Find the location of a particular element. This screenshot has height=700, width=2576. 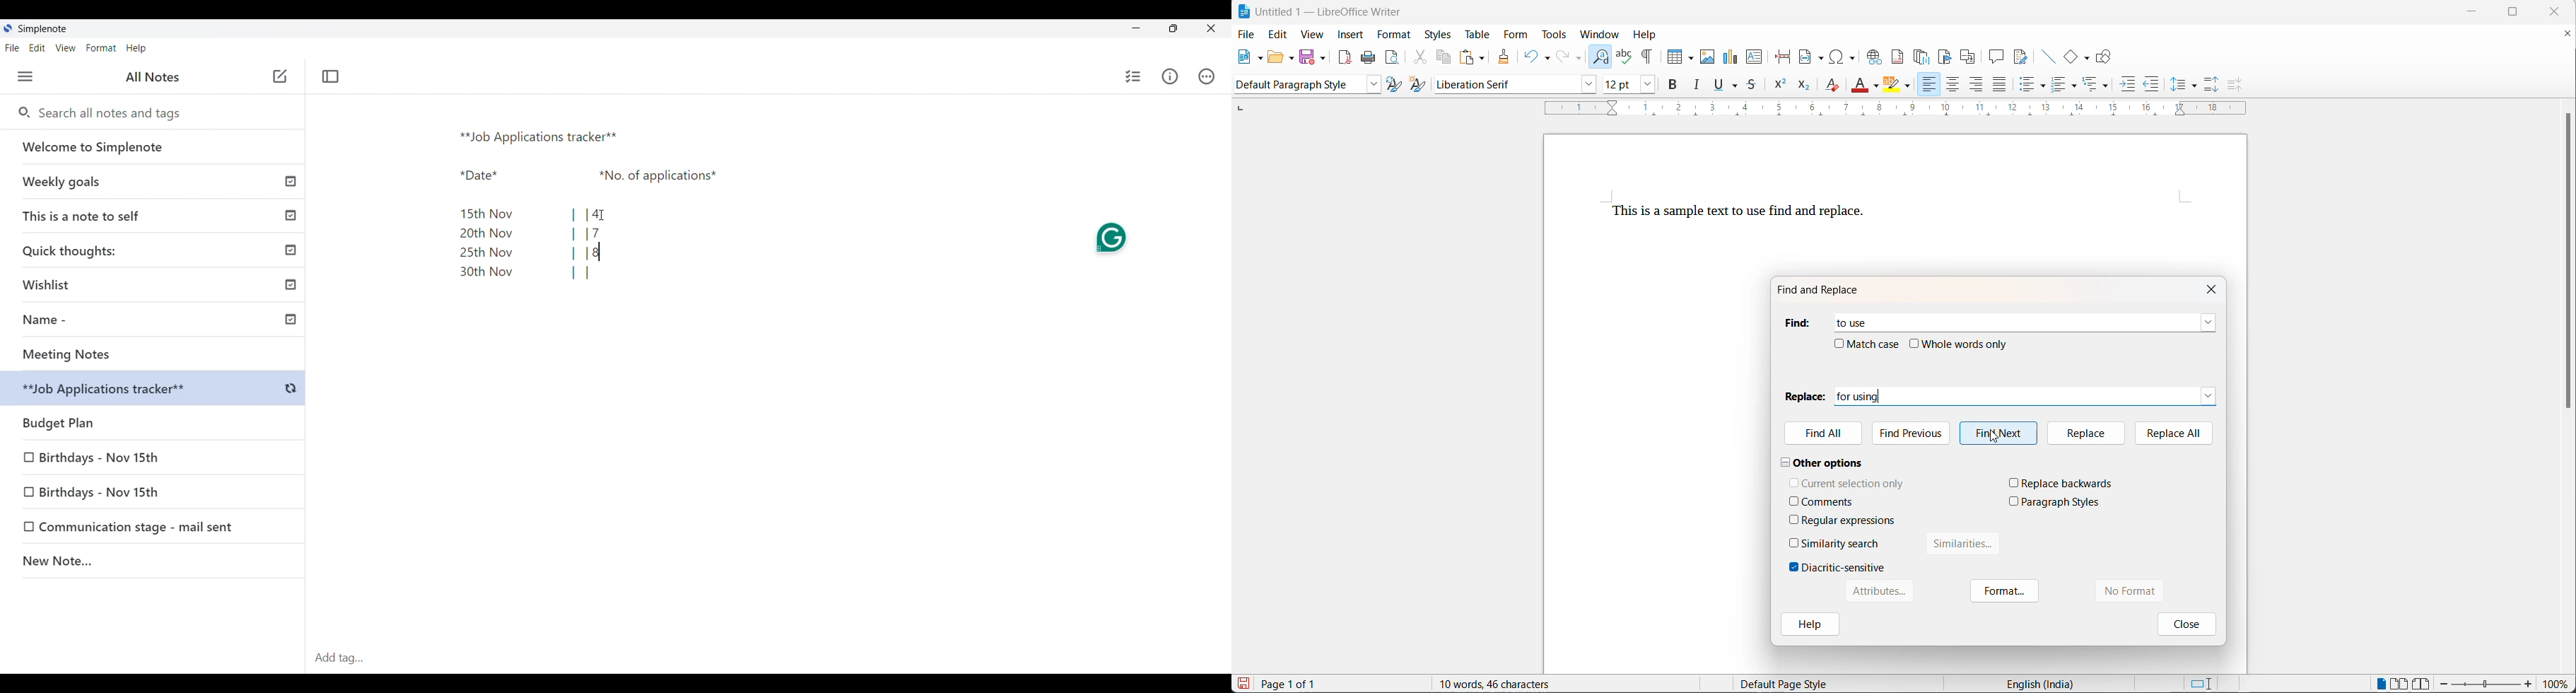

save options is located at coordinates (1323, 57).